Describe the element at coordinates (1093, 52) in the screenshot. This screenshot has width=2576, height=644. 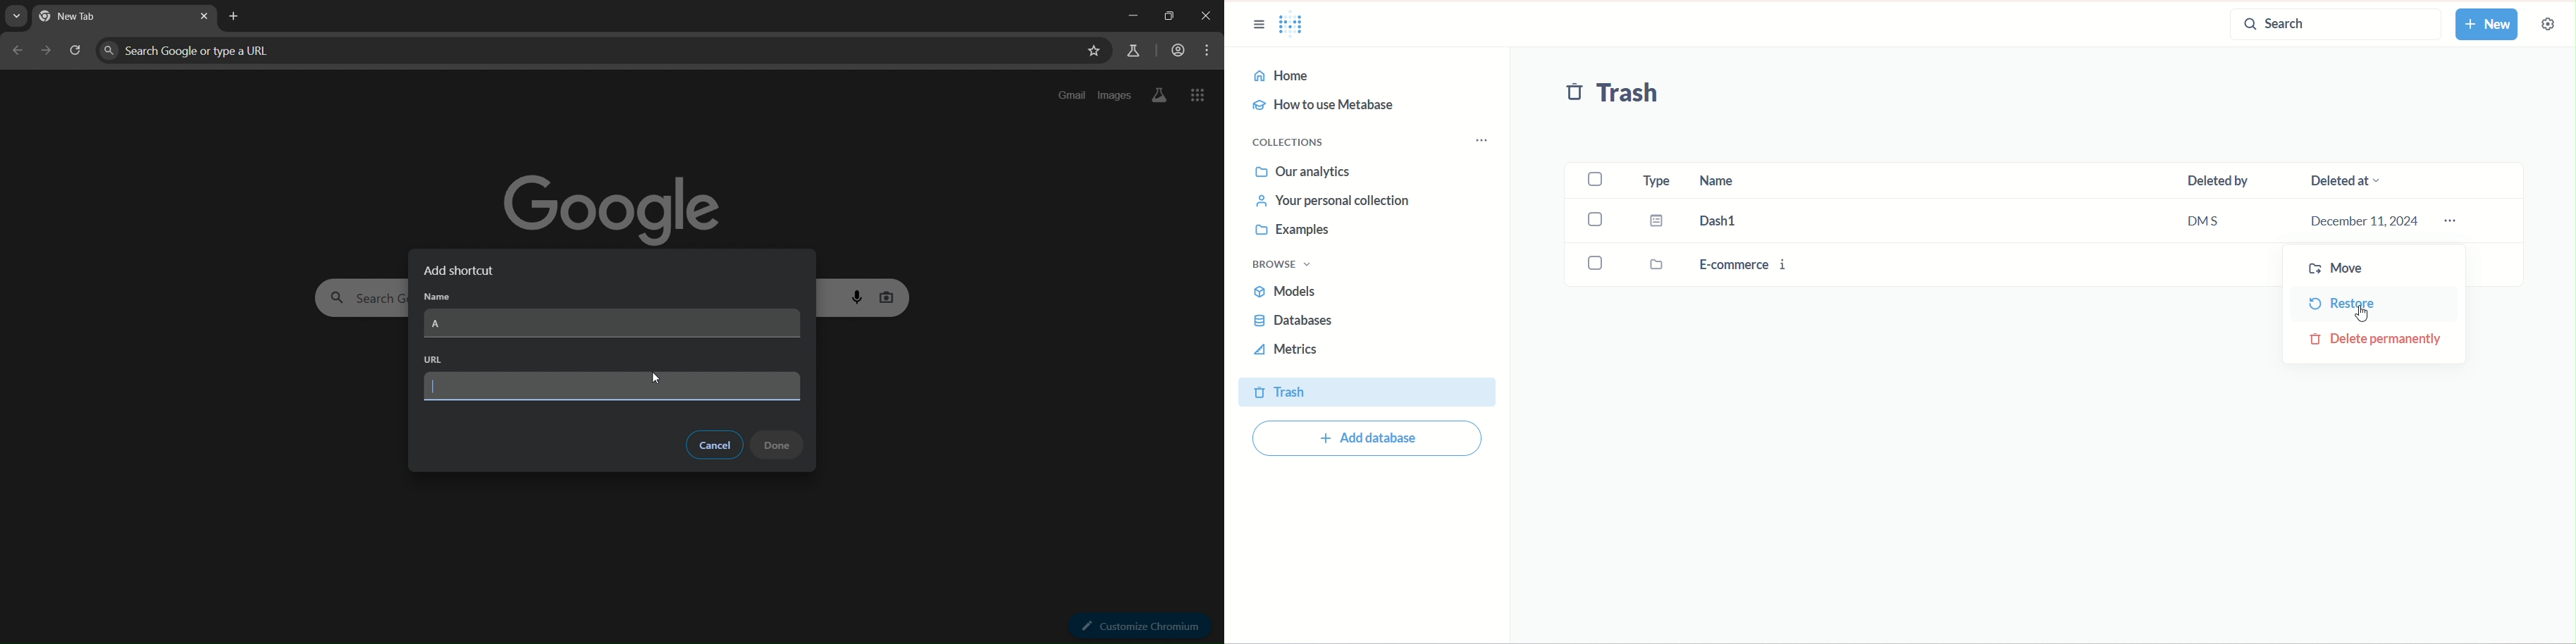
I see `bookmark page` at that location.